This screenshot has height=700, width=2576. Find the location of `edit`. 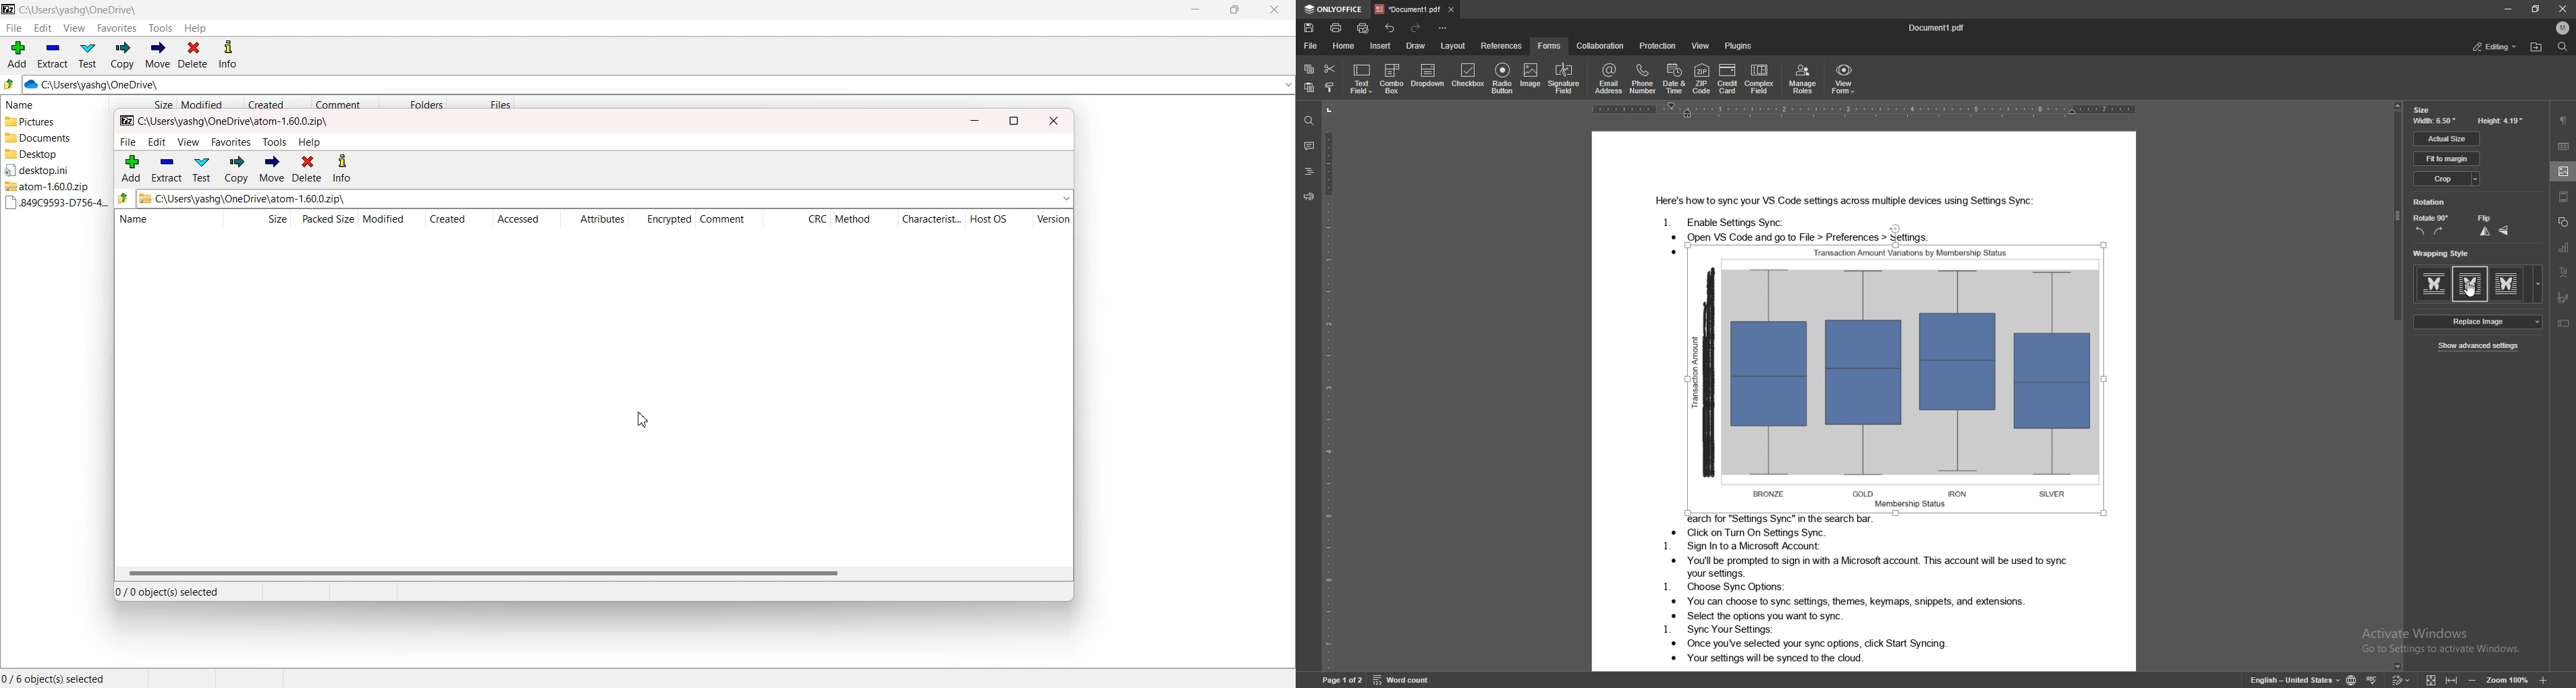

edit is located at coordinates (157, 142).